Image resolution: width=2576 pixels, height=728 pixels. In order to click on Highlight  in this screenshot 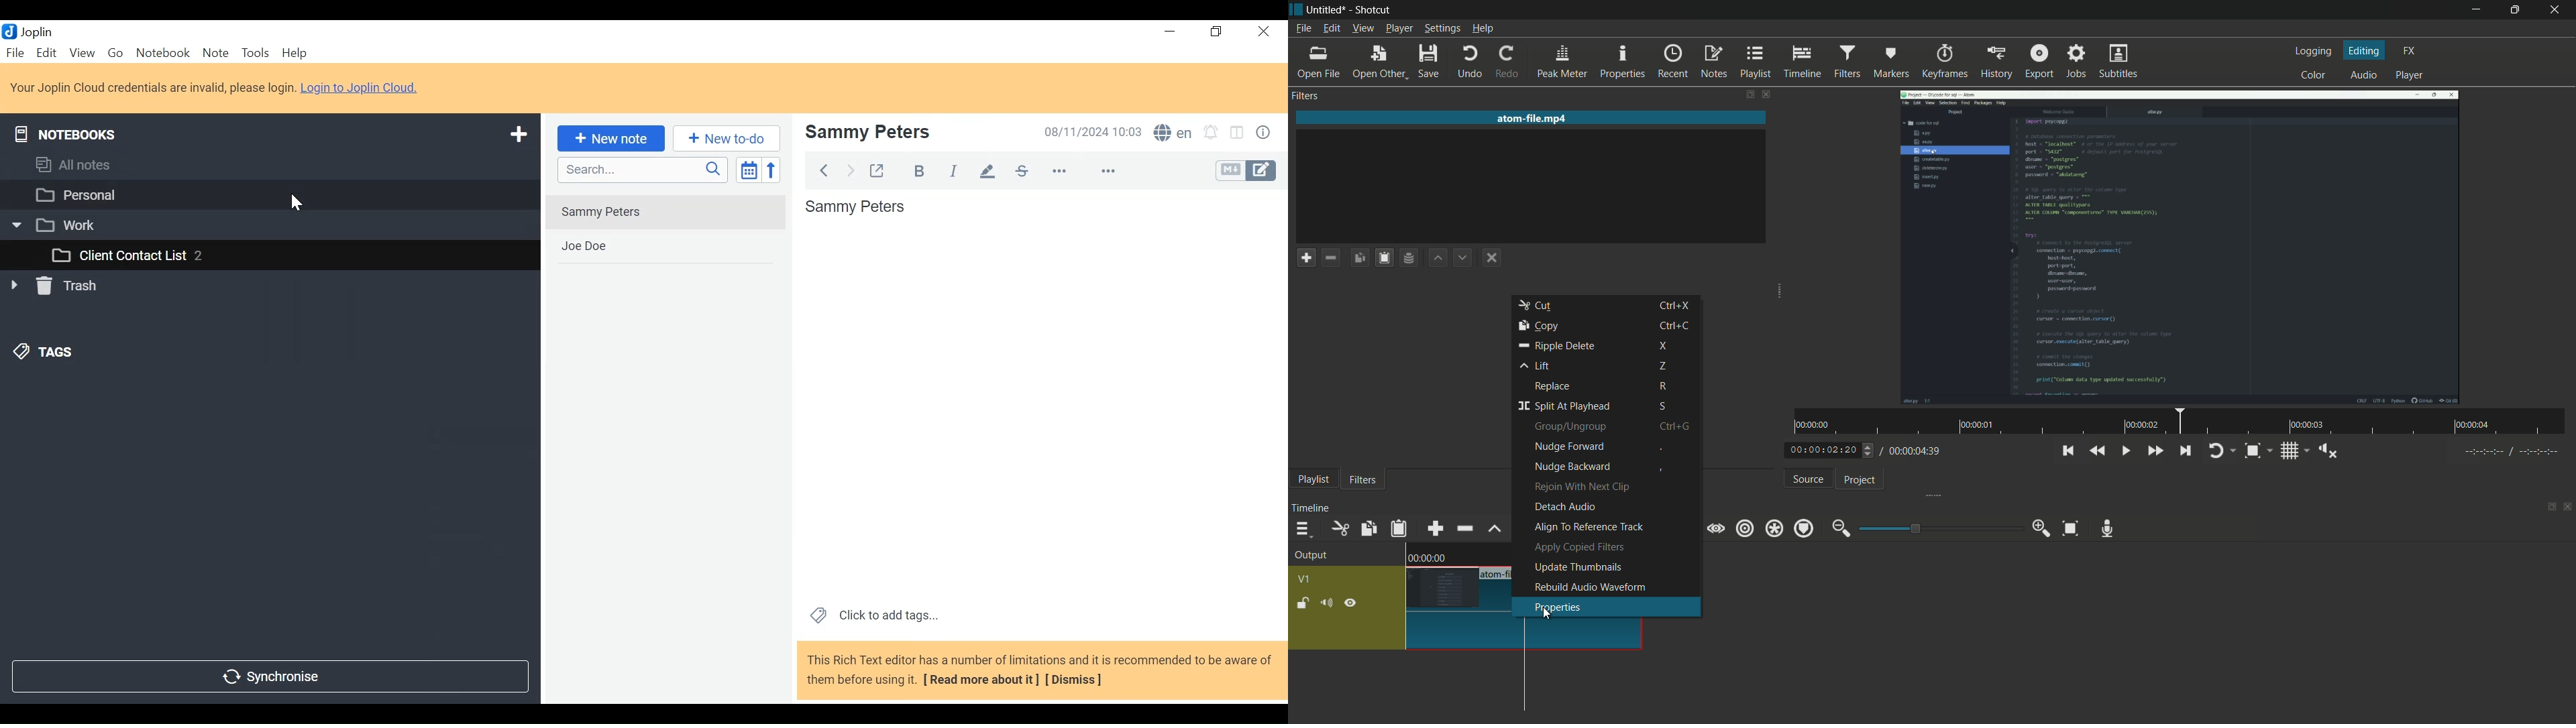, I will do `click(987, 172)`.